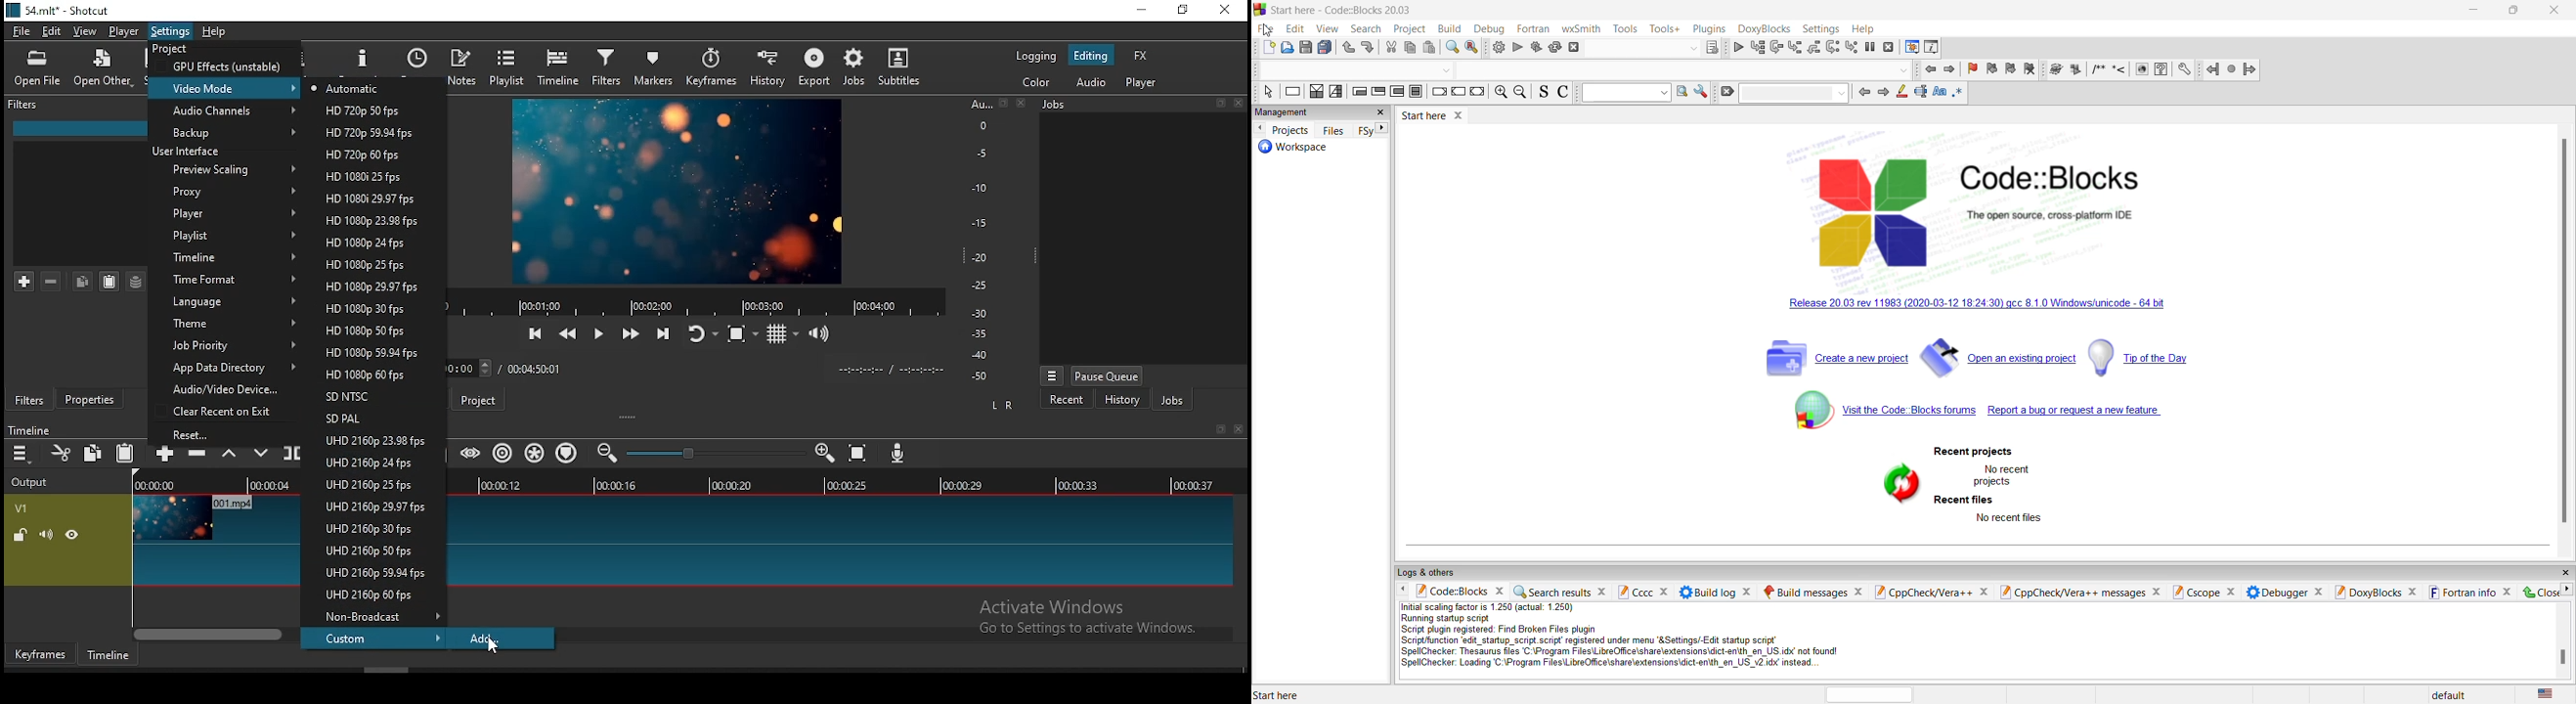 This screenshot has height=728, width=2576. What do you see at coordinates (1938, 94) in the screenshot?
I see `match case` at bounding box center [1938, 94].